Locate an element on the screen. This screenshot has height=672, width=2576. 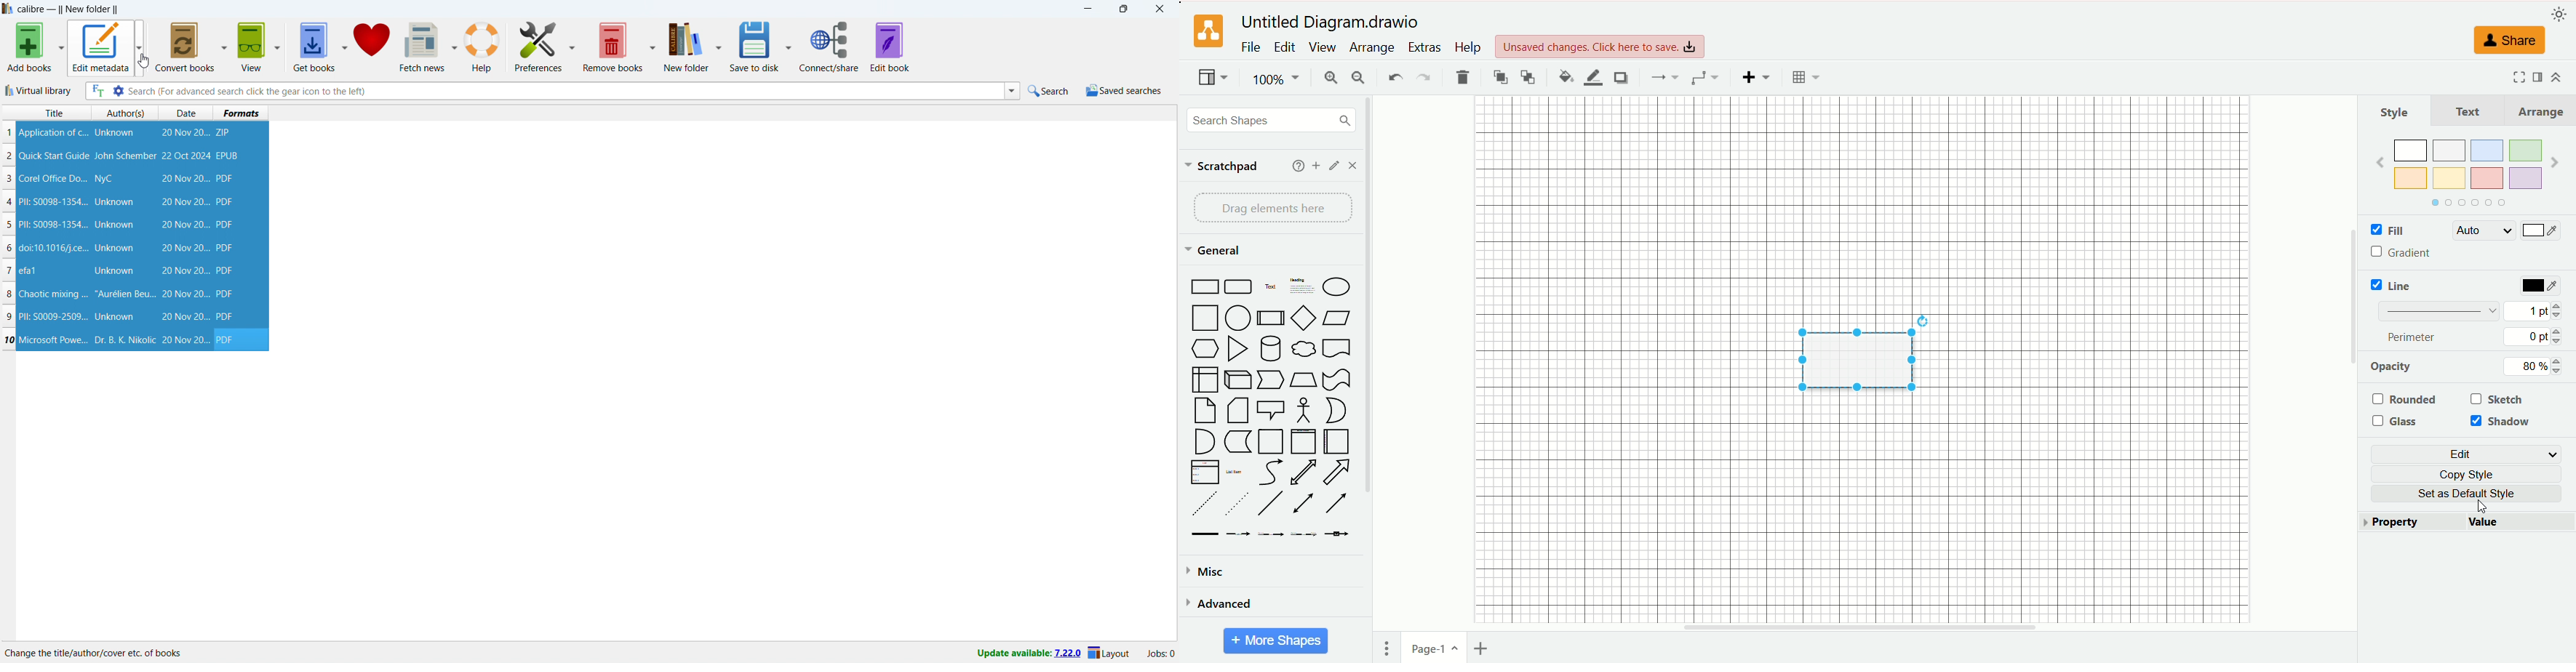
line is located at coordinates (2395, 285).